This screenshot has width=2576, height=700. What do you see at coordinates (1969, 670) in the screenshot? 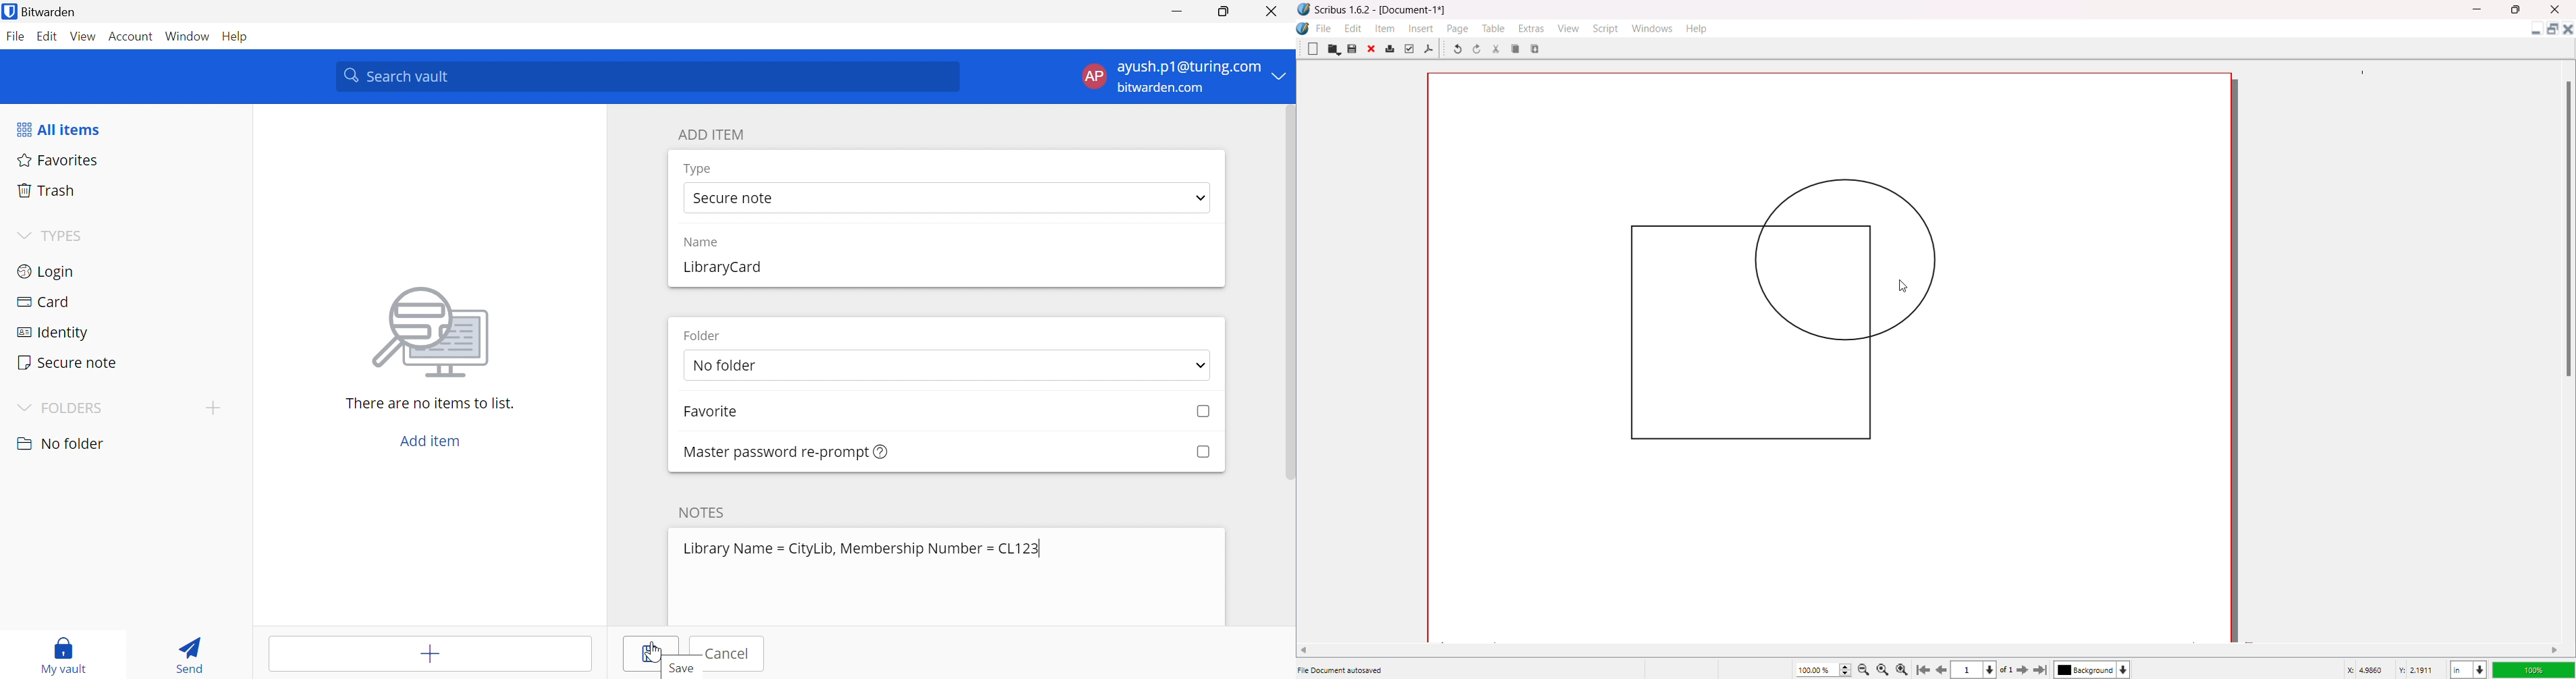
I see `Current page` at bounding box center [1969, 670].